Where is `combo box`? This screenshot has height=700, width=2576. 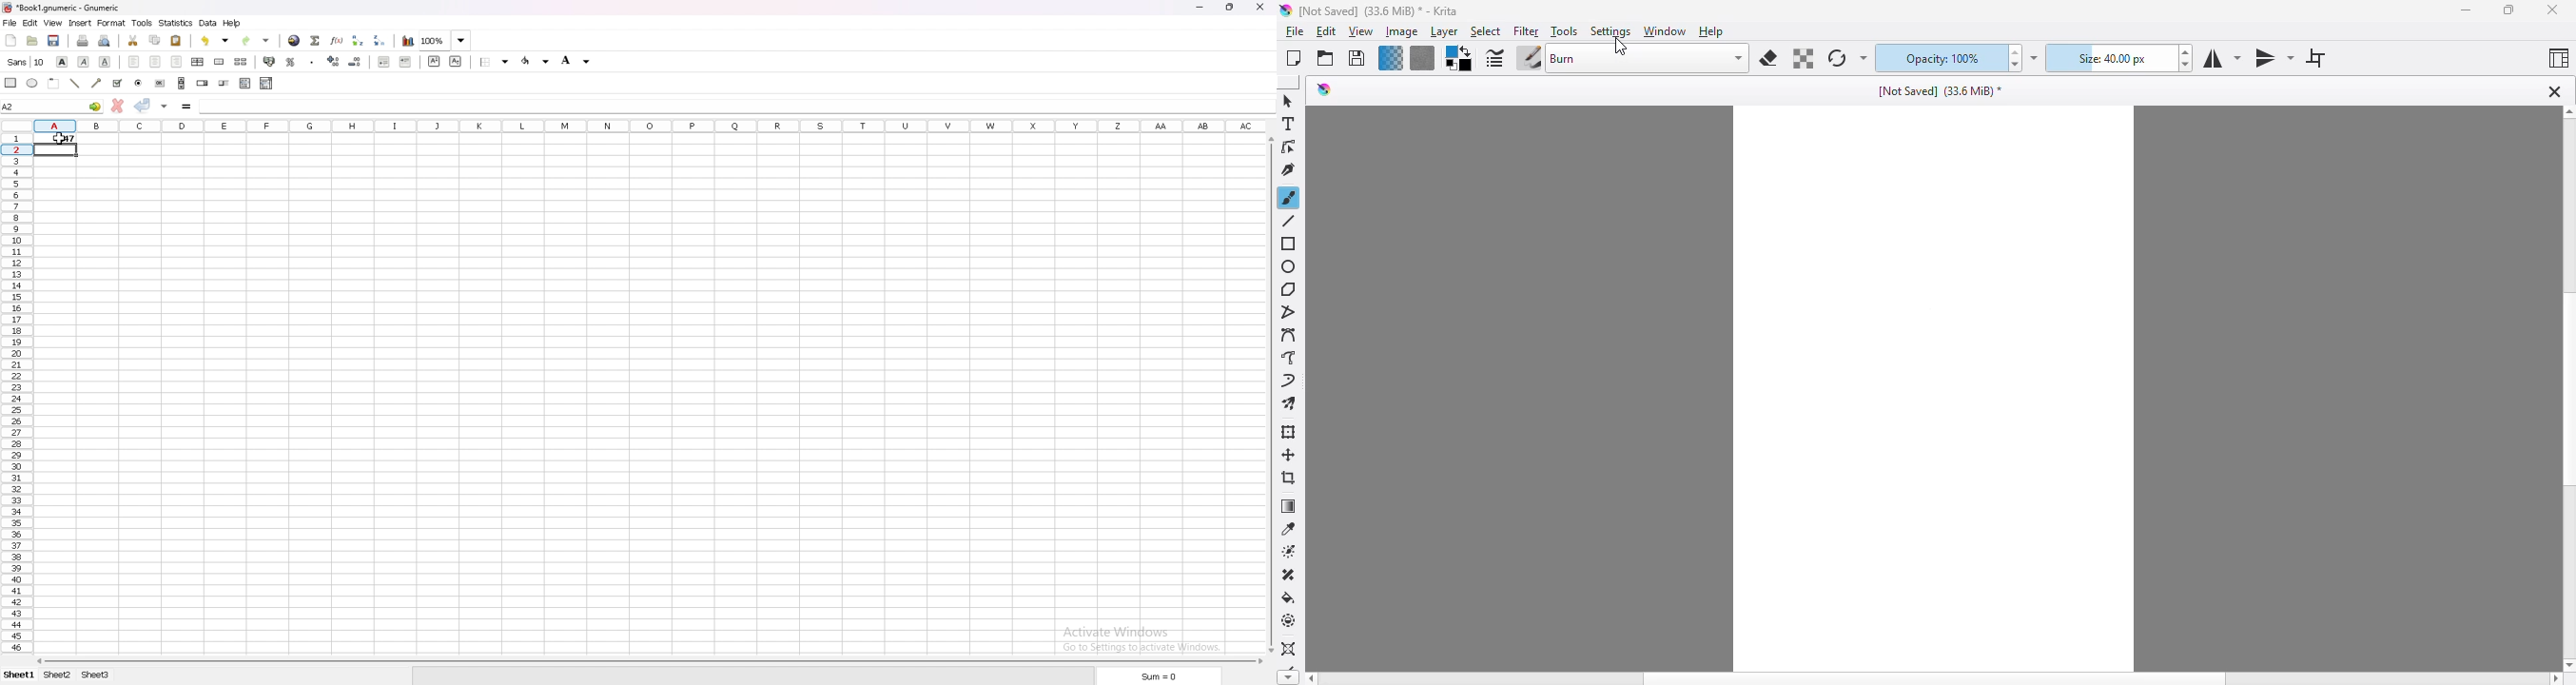 combo box is located at coordinates (267, 83).